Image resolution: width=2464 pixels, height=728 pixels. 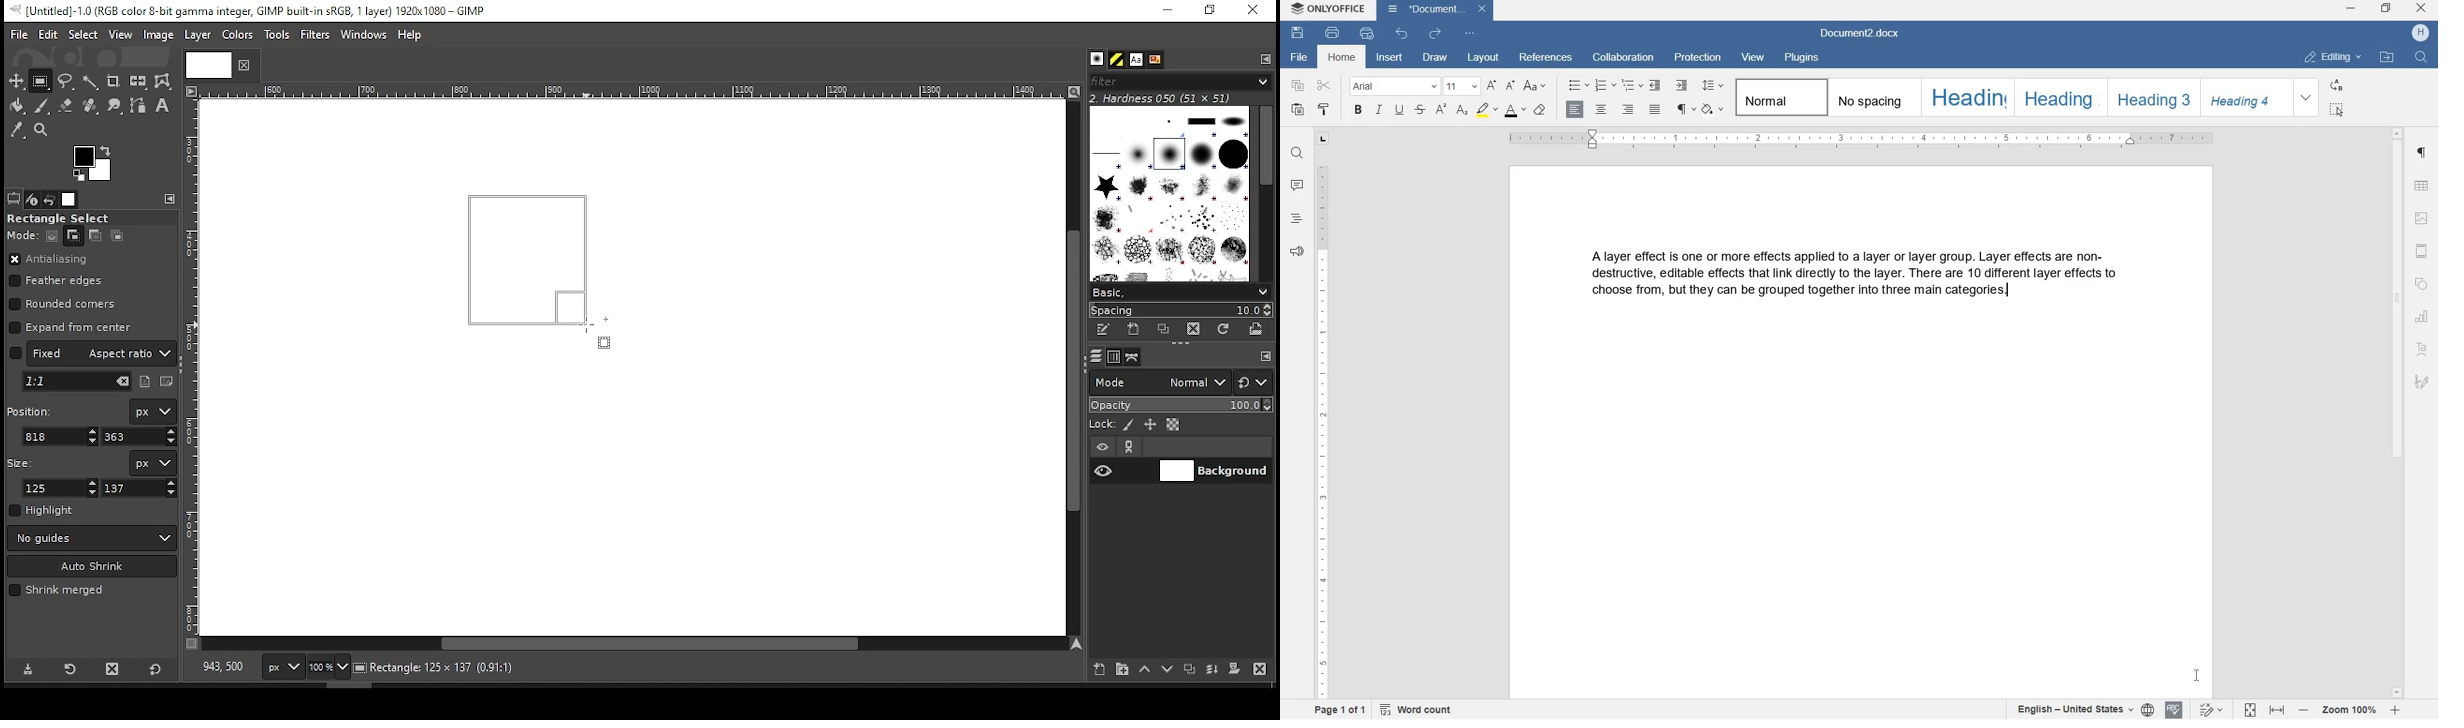 What do you see at coordinates (94, 236) in the screenshot?
I see `subtract from the current selection` at bounding box center [94, 236].